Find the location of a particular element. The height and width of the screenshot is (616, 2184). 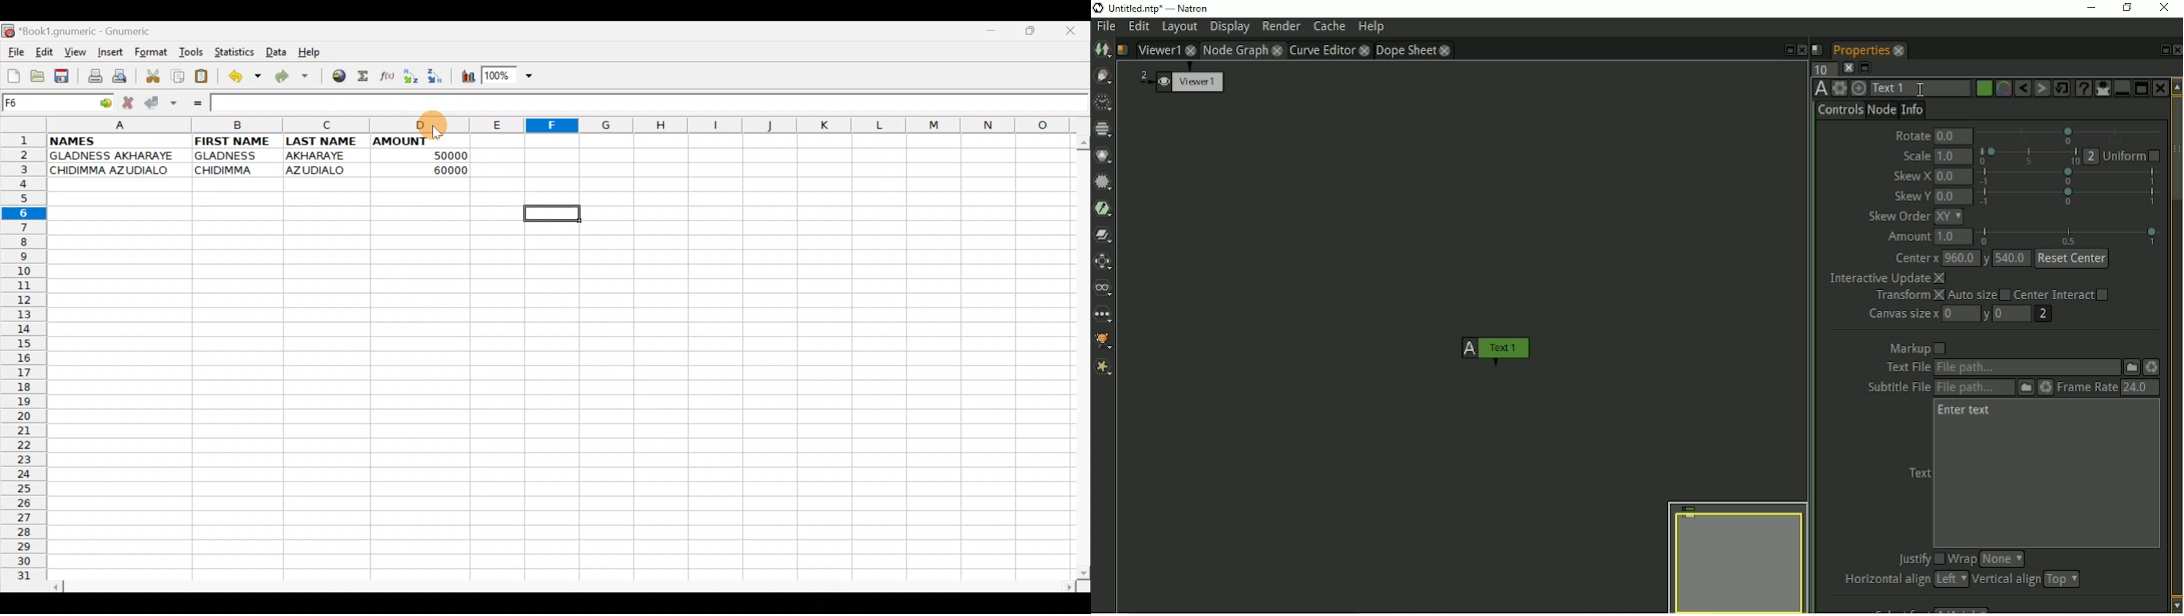

Close is located at coordinates (1071, 31).